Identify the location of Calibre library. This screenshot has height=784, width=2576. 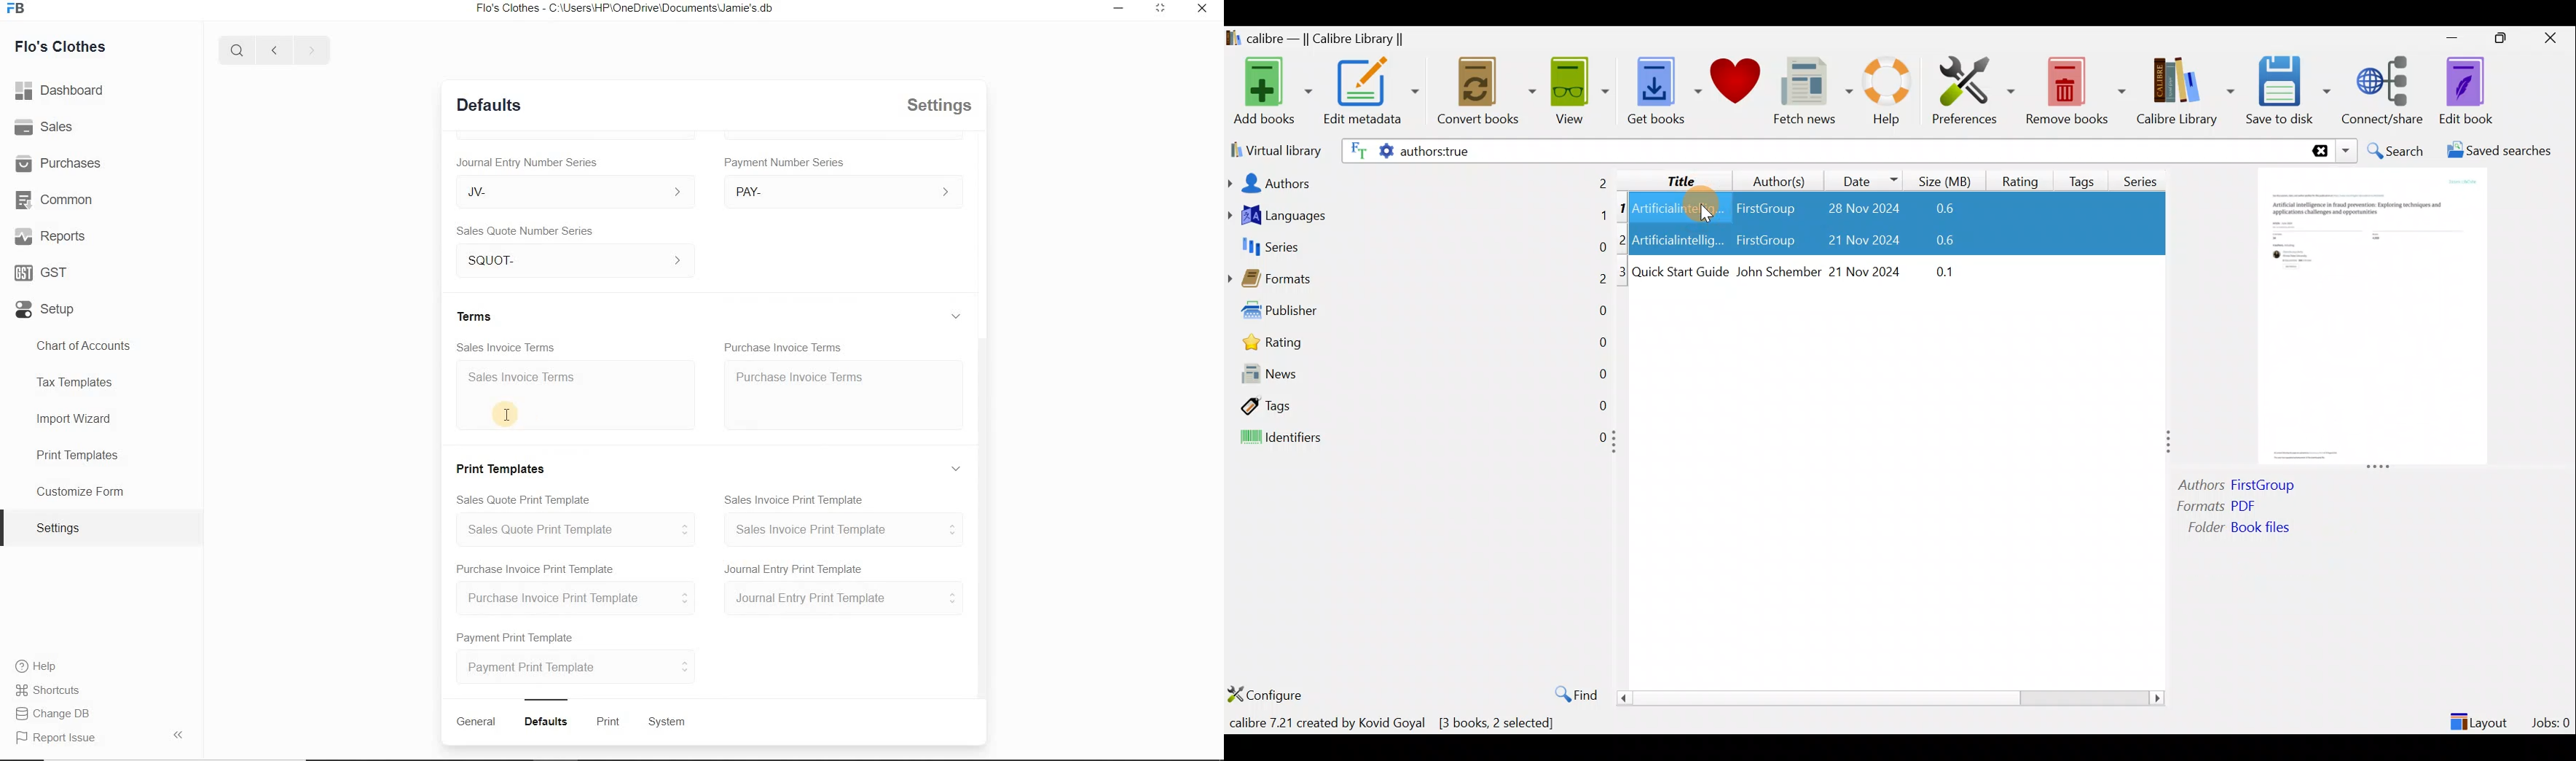
(2184, 88).